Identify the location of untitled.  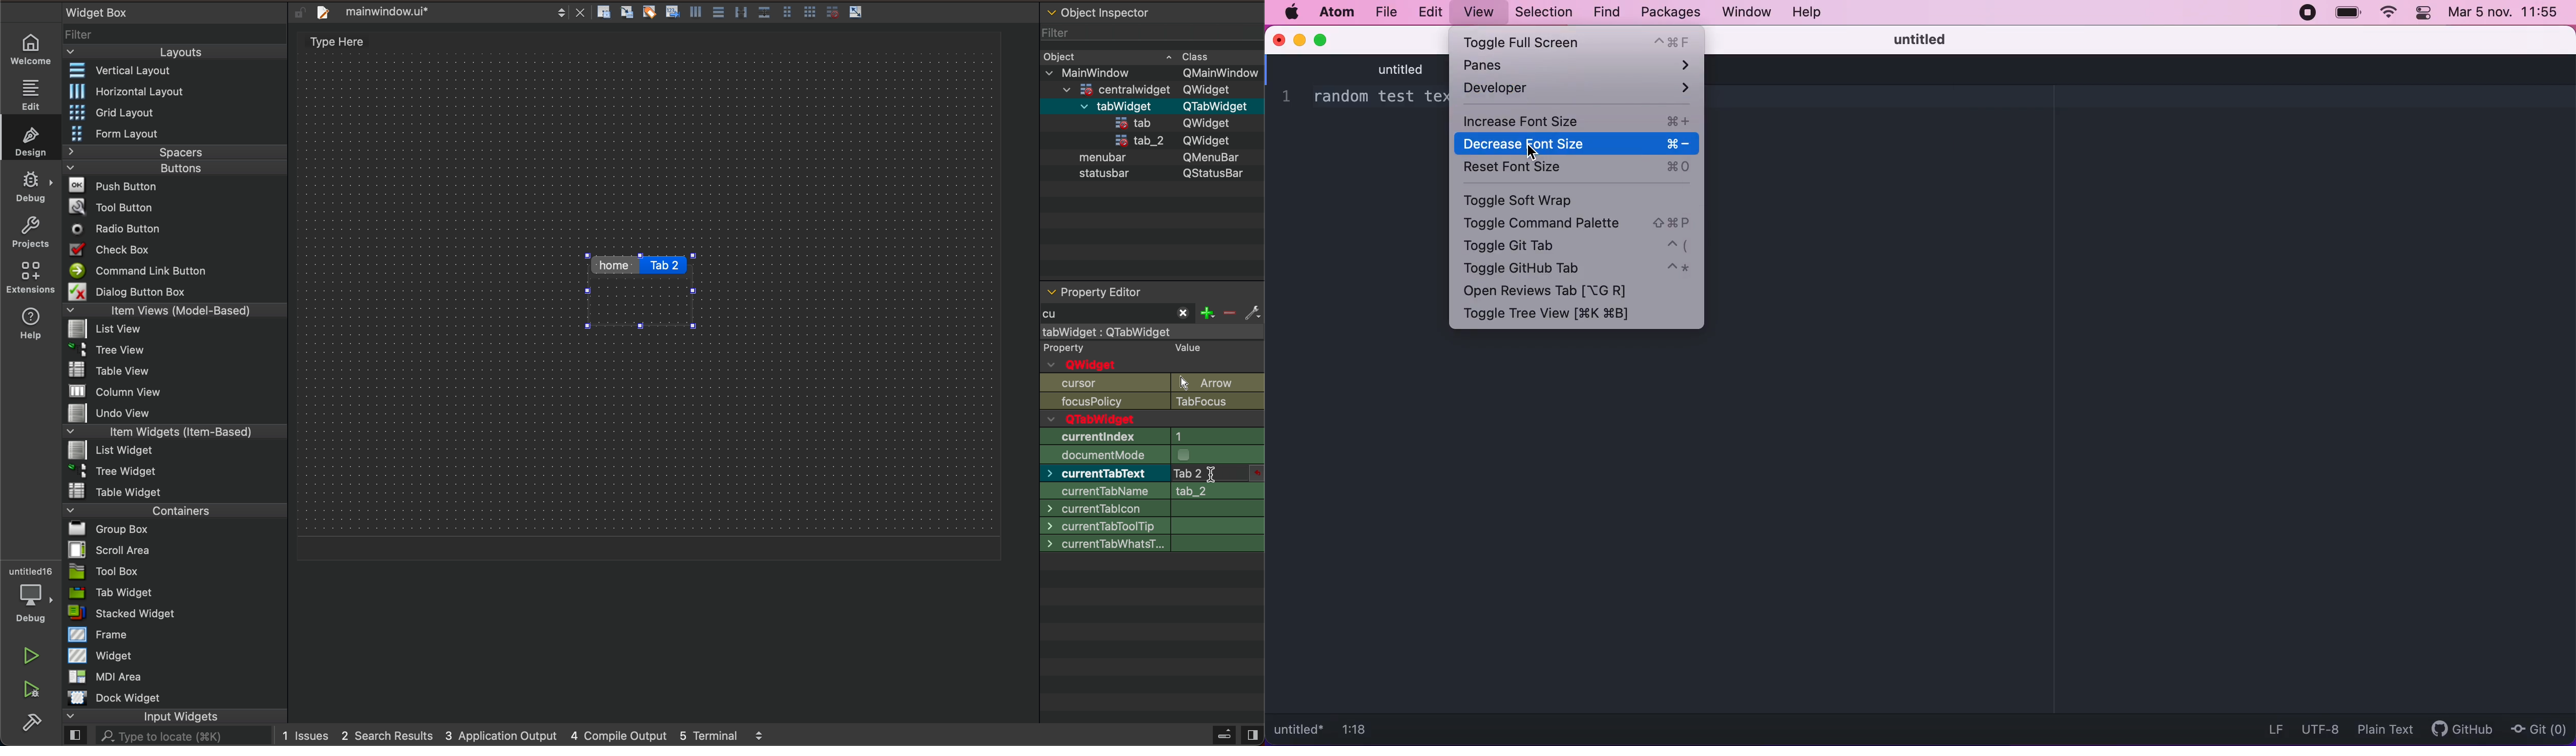
(1376, 69).